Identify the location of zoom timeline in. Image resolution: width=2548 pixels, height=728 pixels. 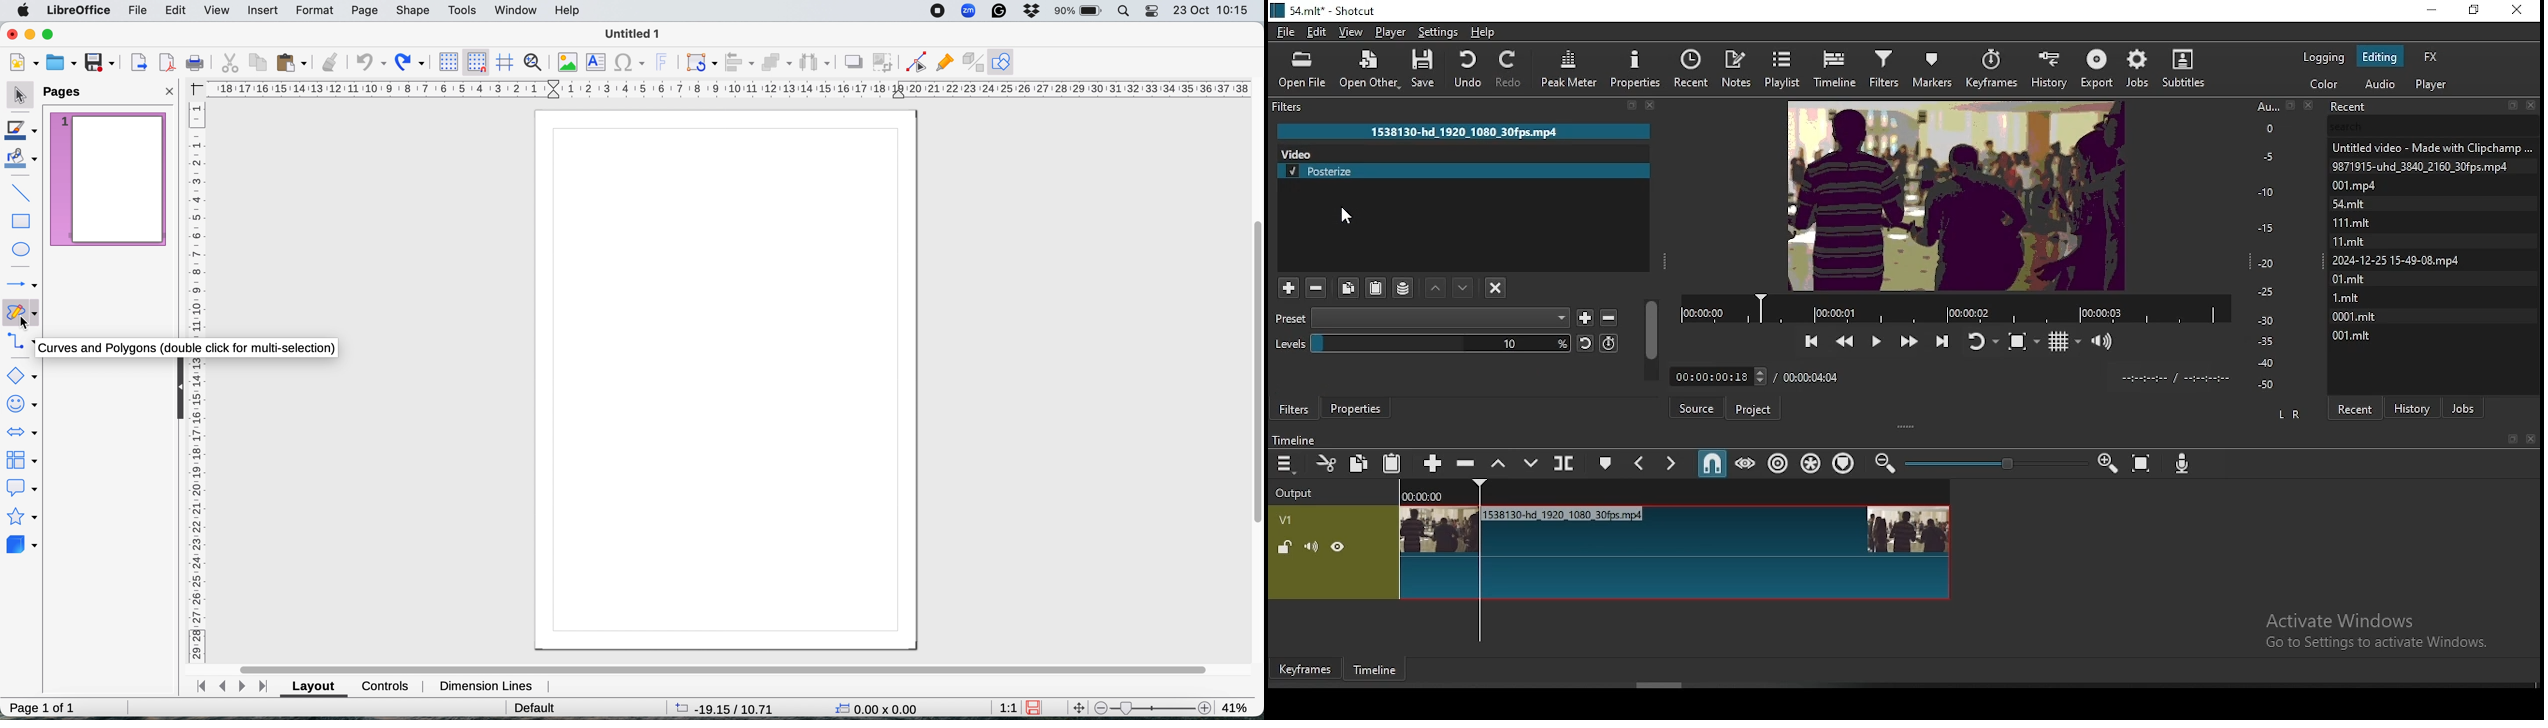
(1885, 464).